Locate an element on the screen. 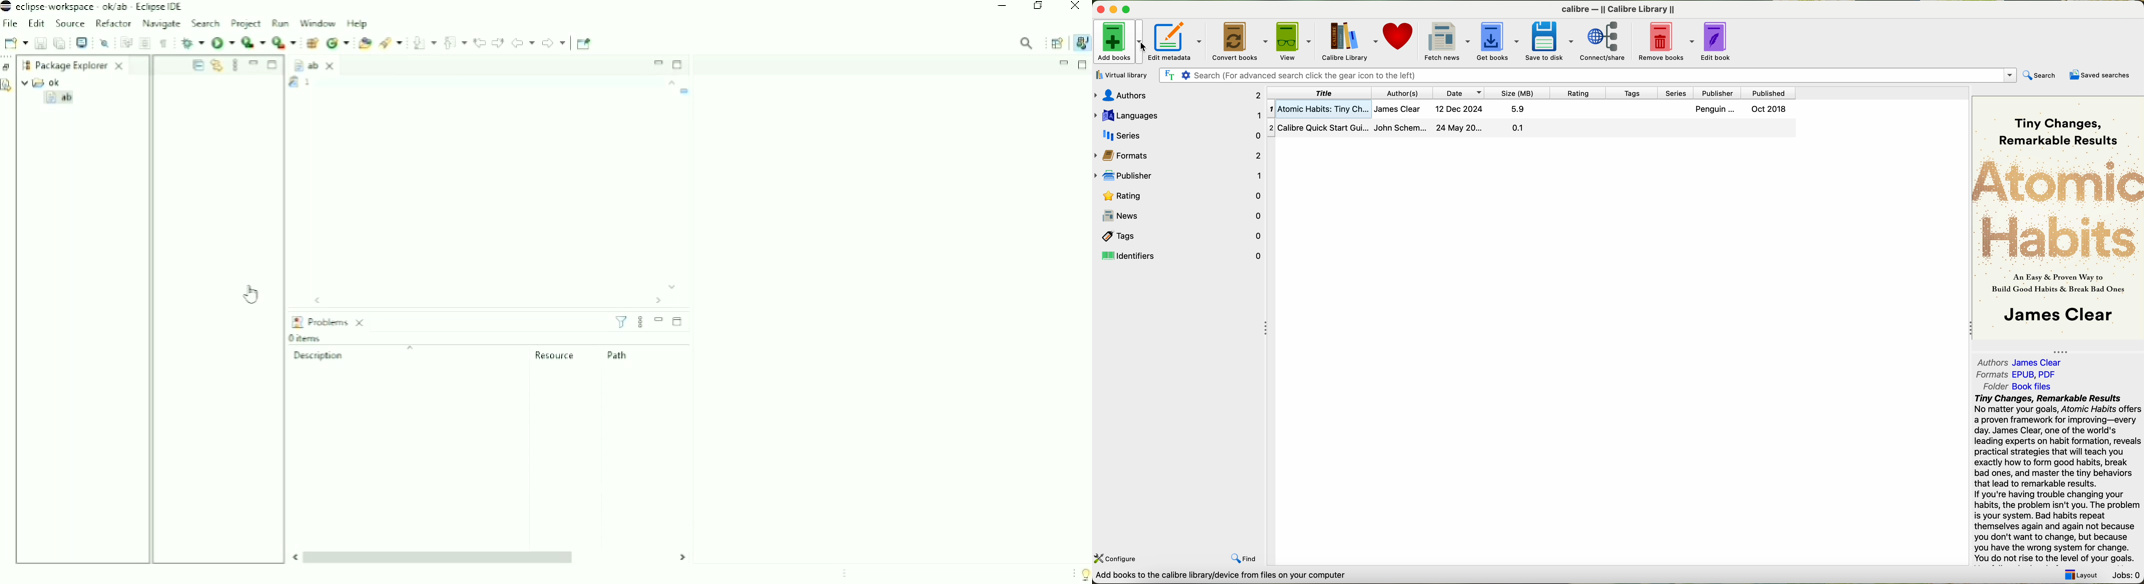 The width and height of the screenshot is (2156, 588). ab is located at coordinates (315, 66).